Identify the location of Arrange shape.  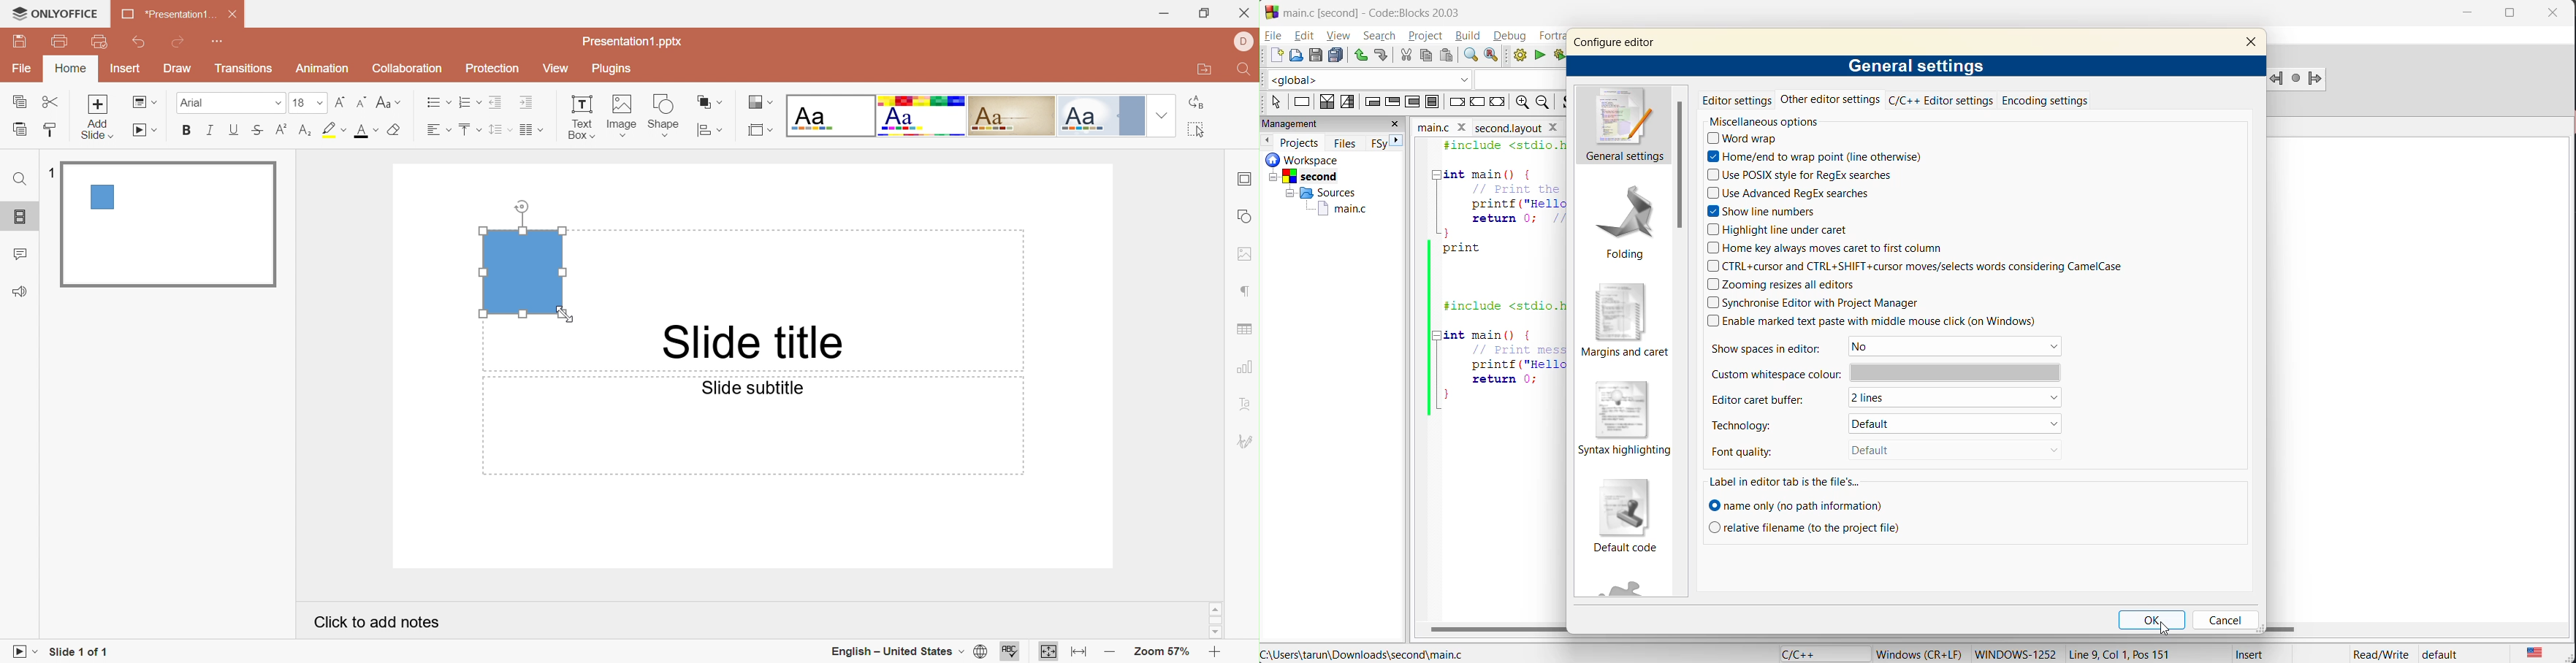
(708, 103).